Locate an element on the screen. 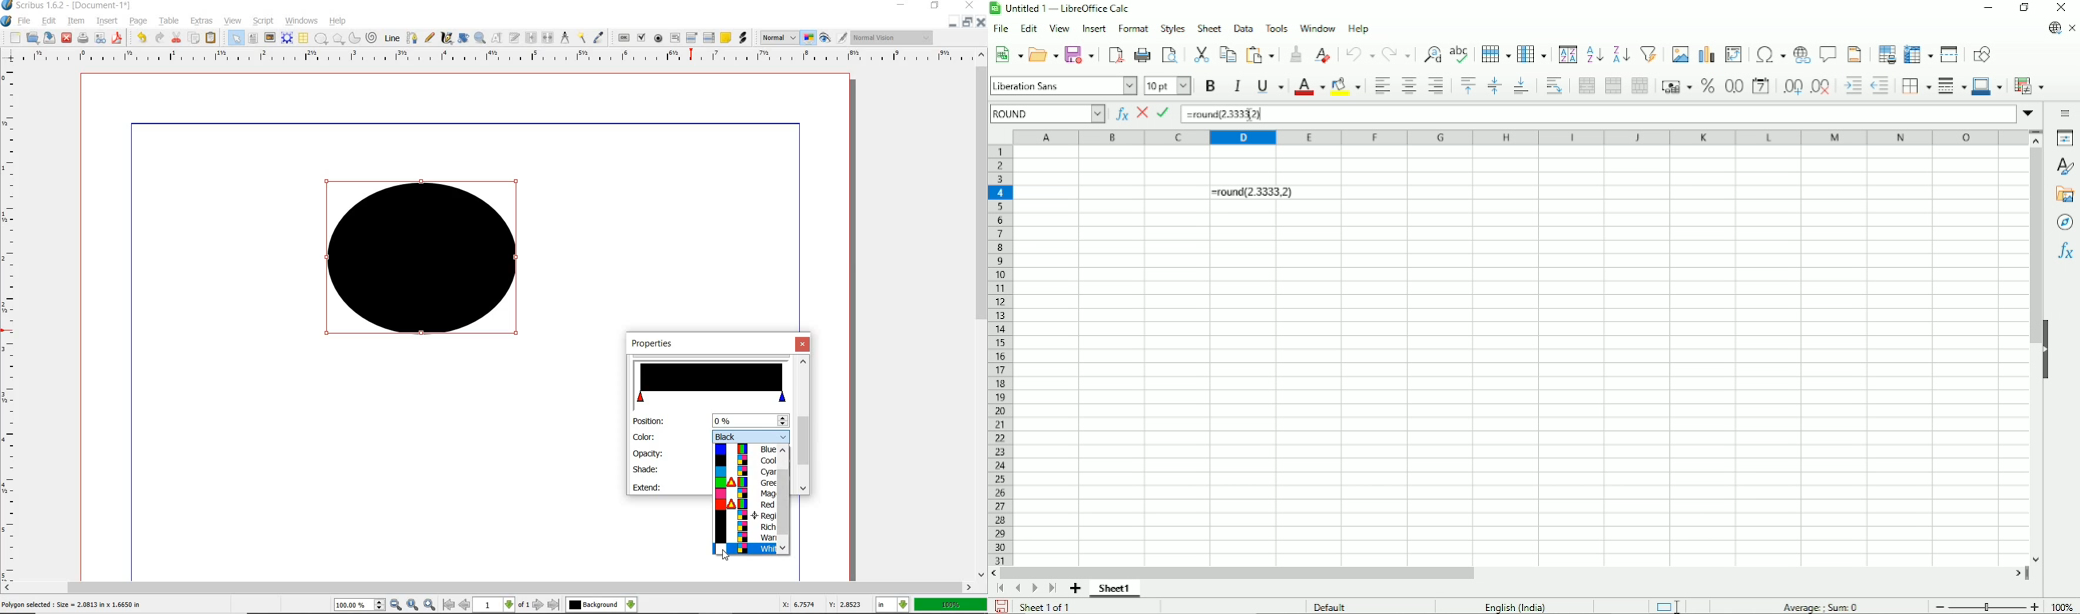 Image resolution: width=2100 pixels, height=616 pixels. TEXT FRAME is located at coordinates (253, 38).